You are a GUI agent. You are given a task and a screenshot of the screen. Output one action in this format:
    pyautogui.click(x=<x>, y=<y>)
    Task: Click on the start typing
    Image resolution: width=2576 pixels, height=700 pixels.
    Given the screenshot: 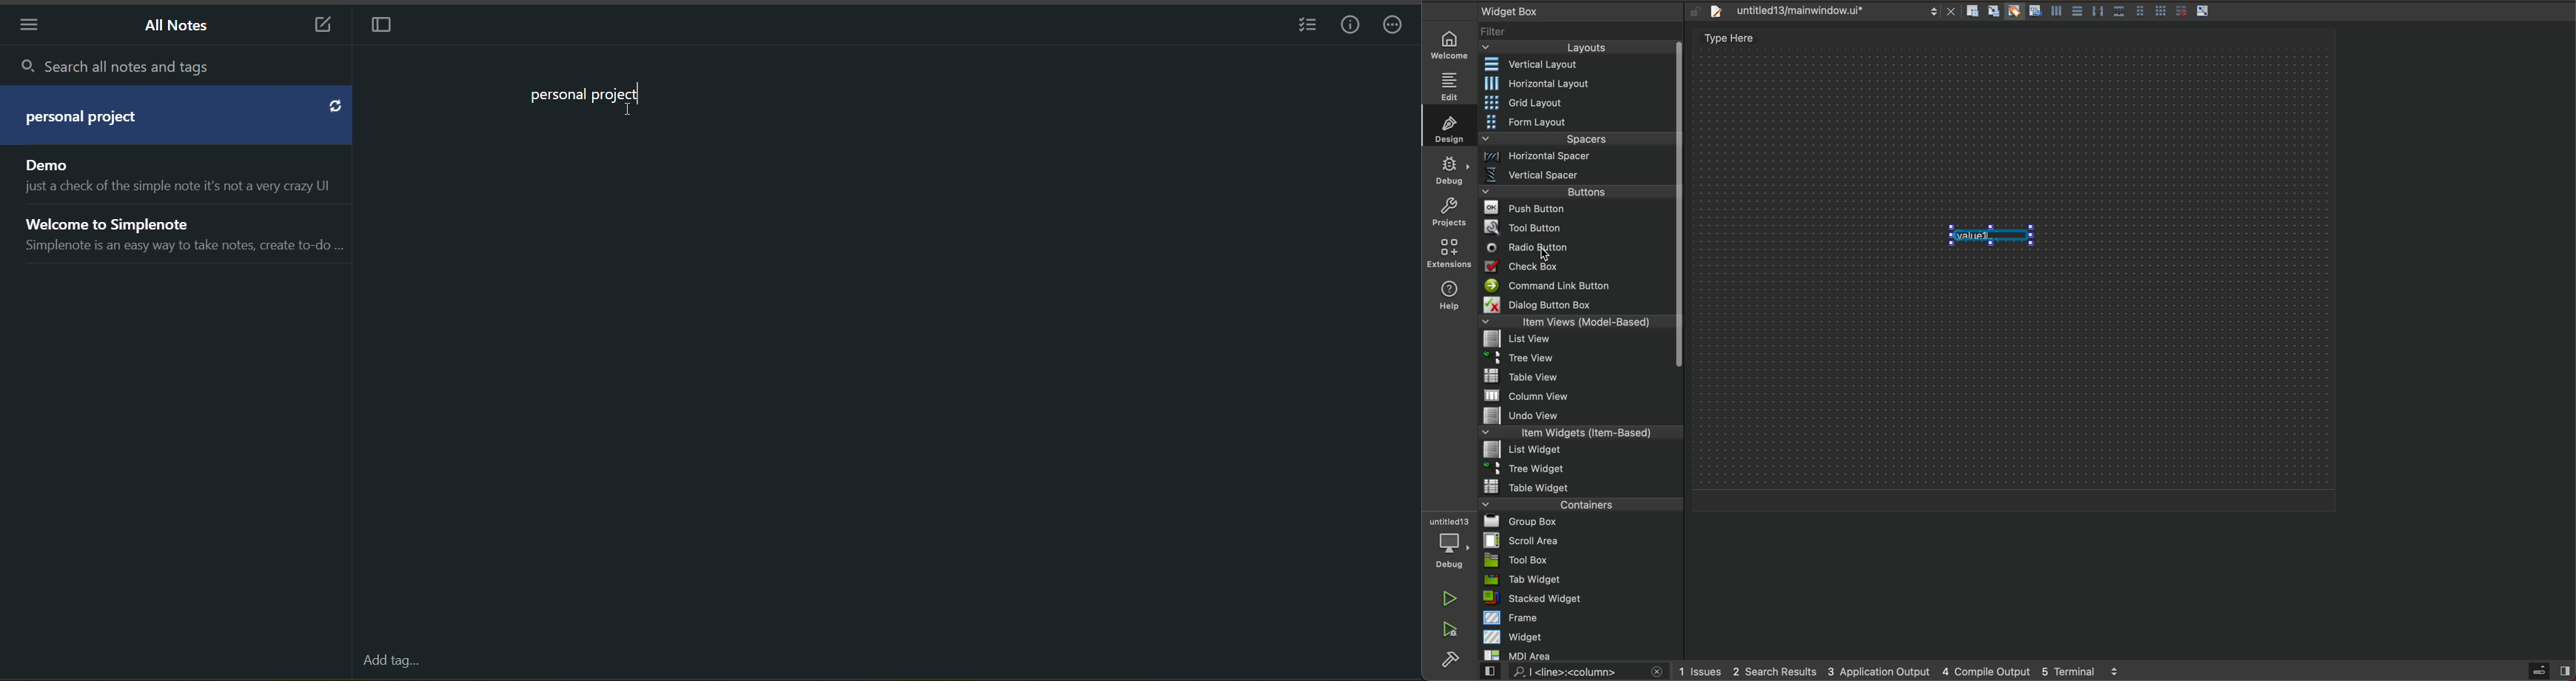 What is the action you would take?
    pyautogui.click(x=1989, y=235)
    